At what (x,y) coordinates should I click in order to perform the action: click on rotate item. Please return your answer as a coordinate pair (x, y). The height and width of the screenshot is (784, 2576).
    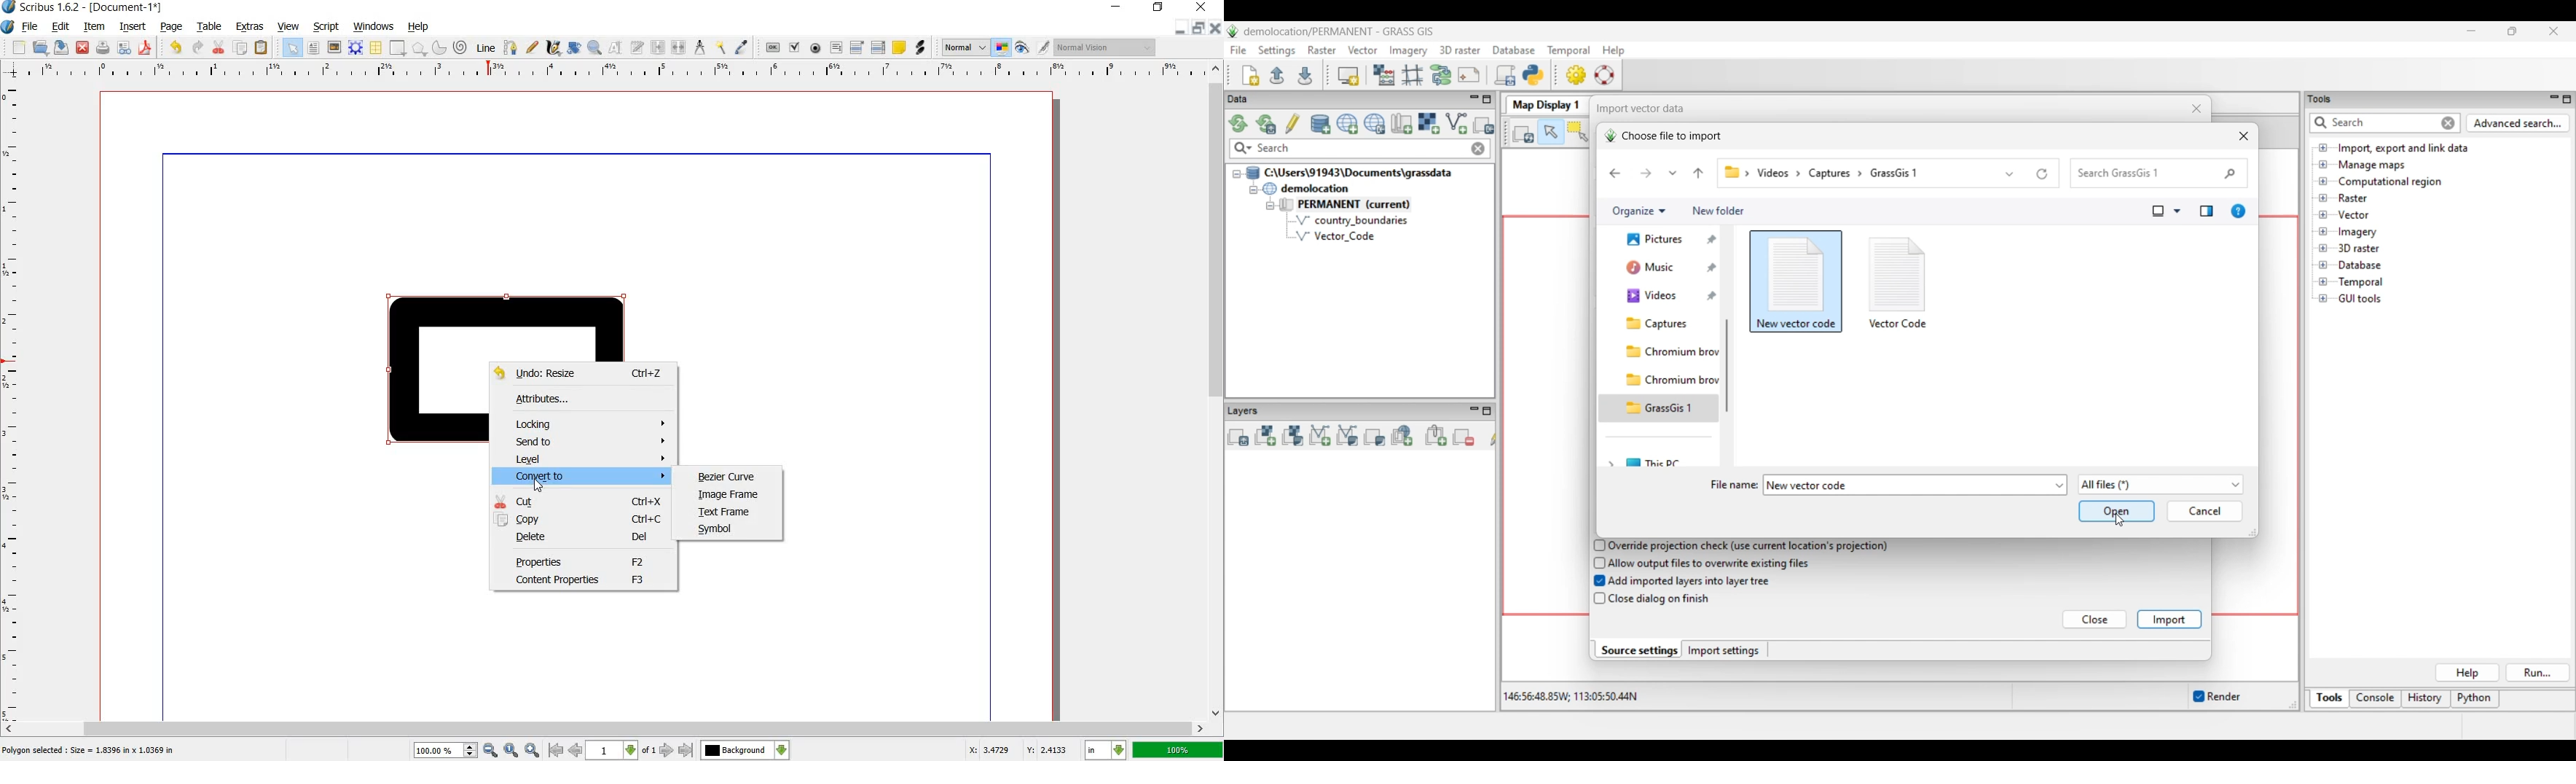
    Looking at the image, I should click on (574, 47).